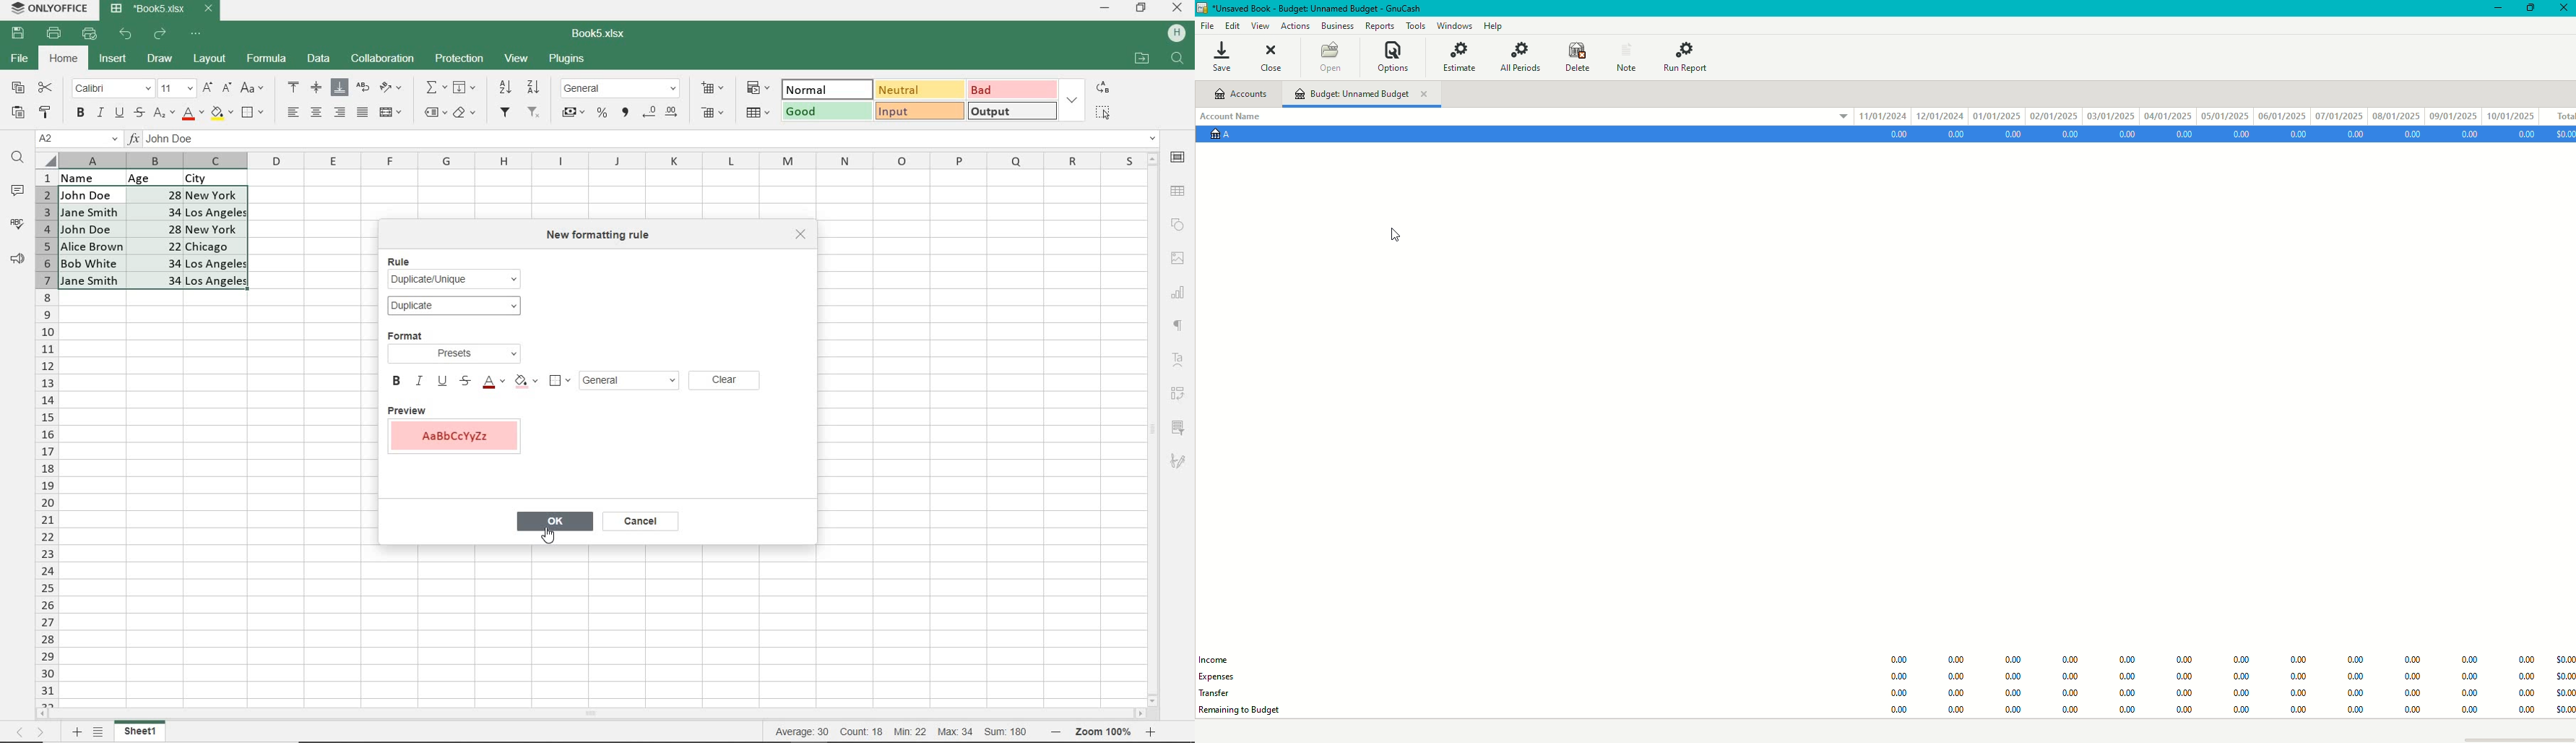 The width and height of the screenshot is (2576, 756). Describe the element at coordinates (363, 89) in the screenshot. I see `WRAP TEXT` at that location.